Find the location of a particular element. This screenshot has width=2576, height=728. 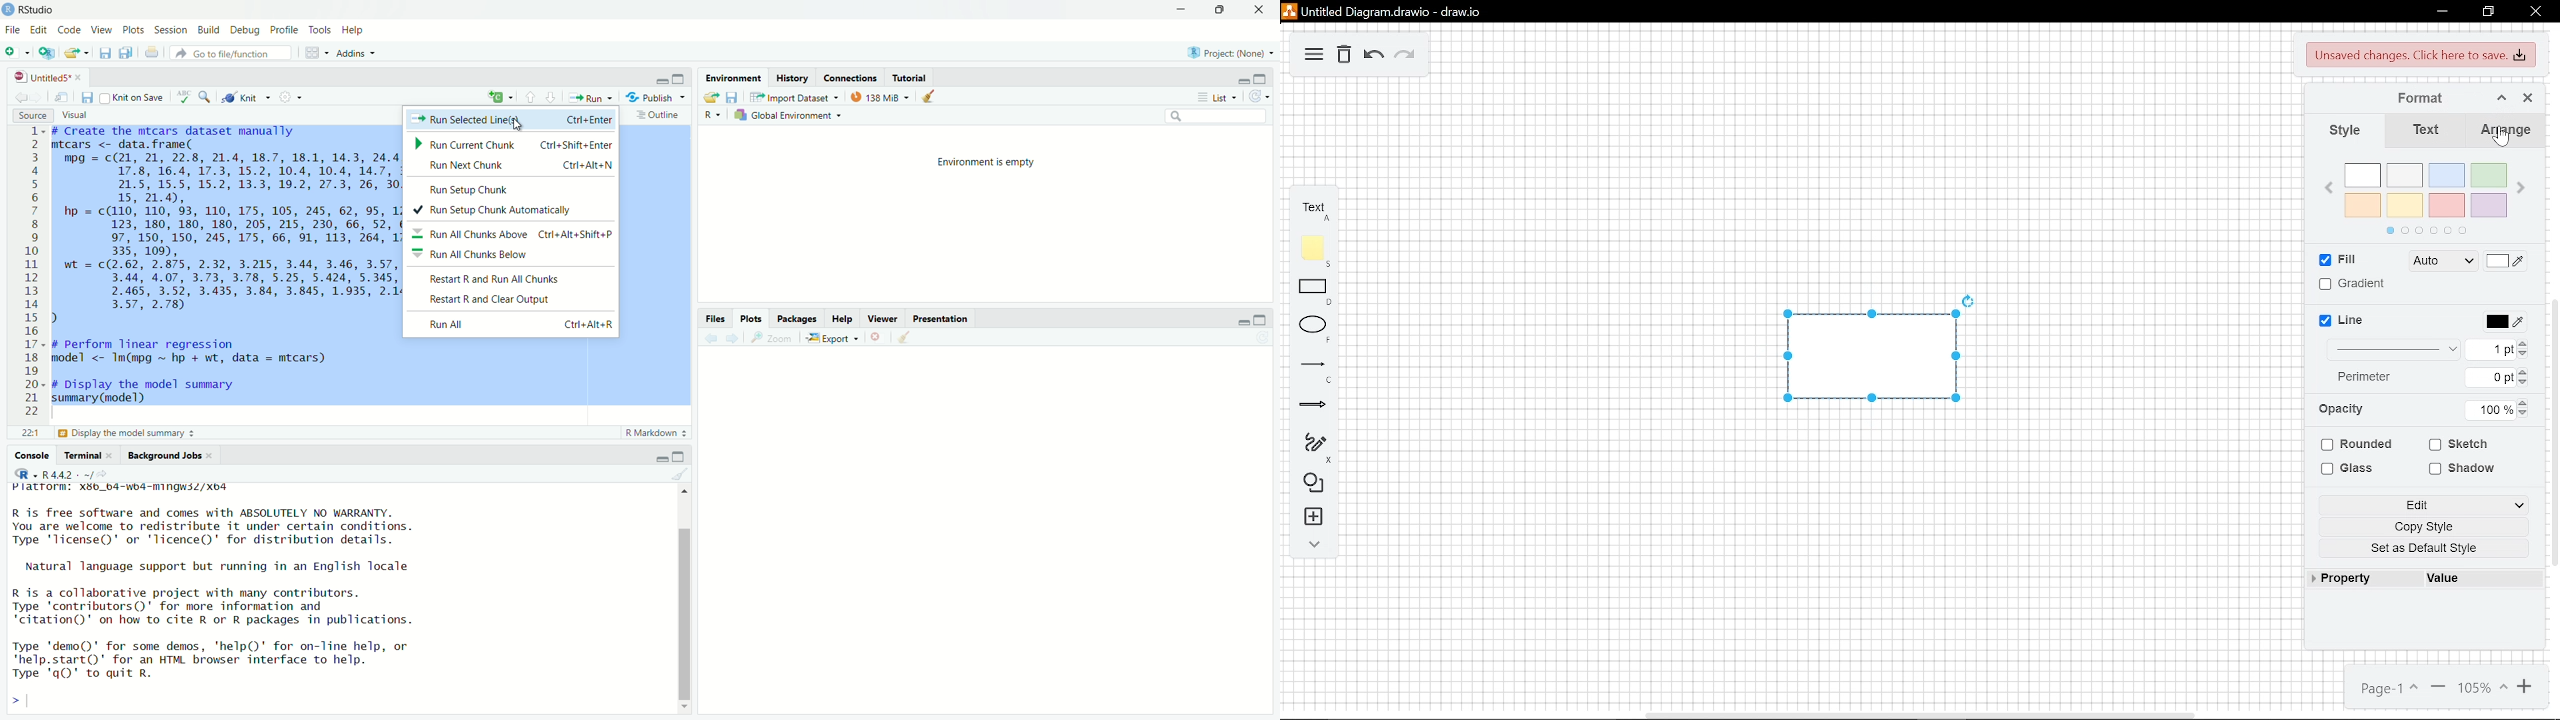

edit is located at coordinates (2427, 504).